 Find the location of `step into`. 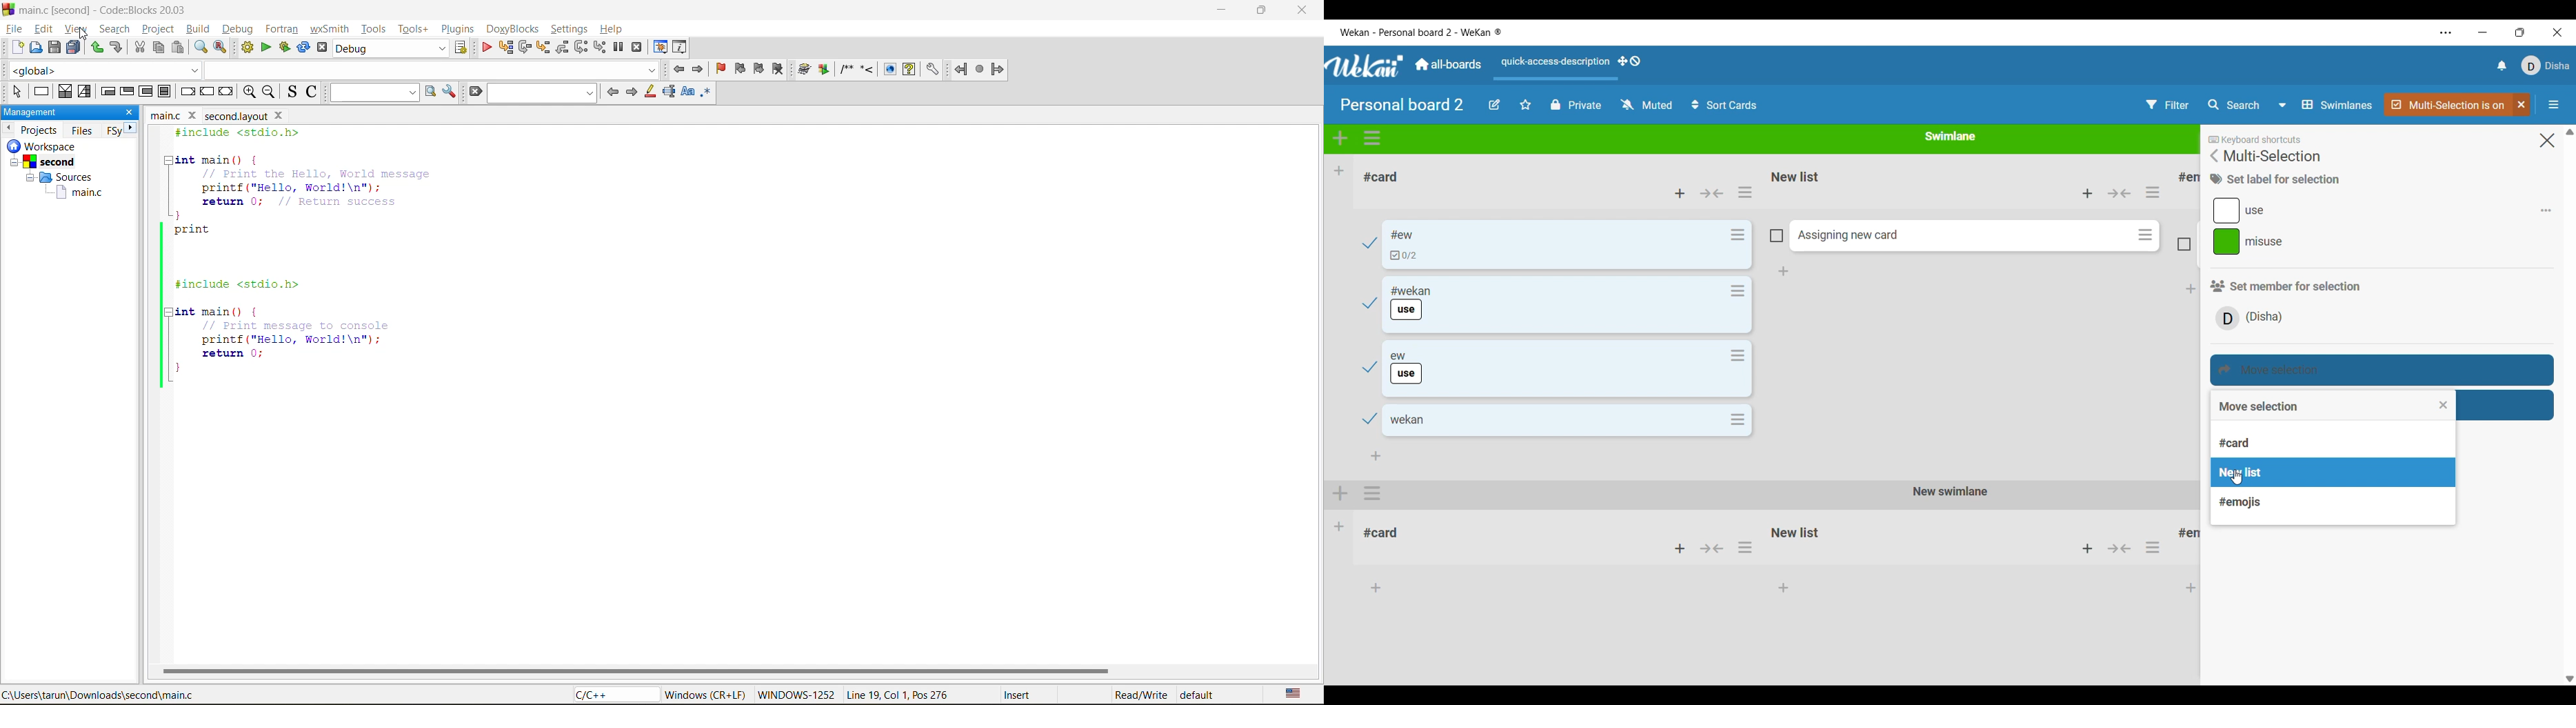

step into is located at coordinates (541, 47).